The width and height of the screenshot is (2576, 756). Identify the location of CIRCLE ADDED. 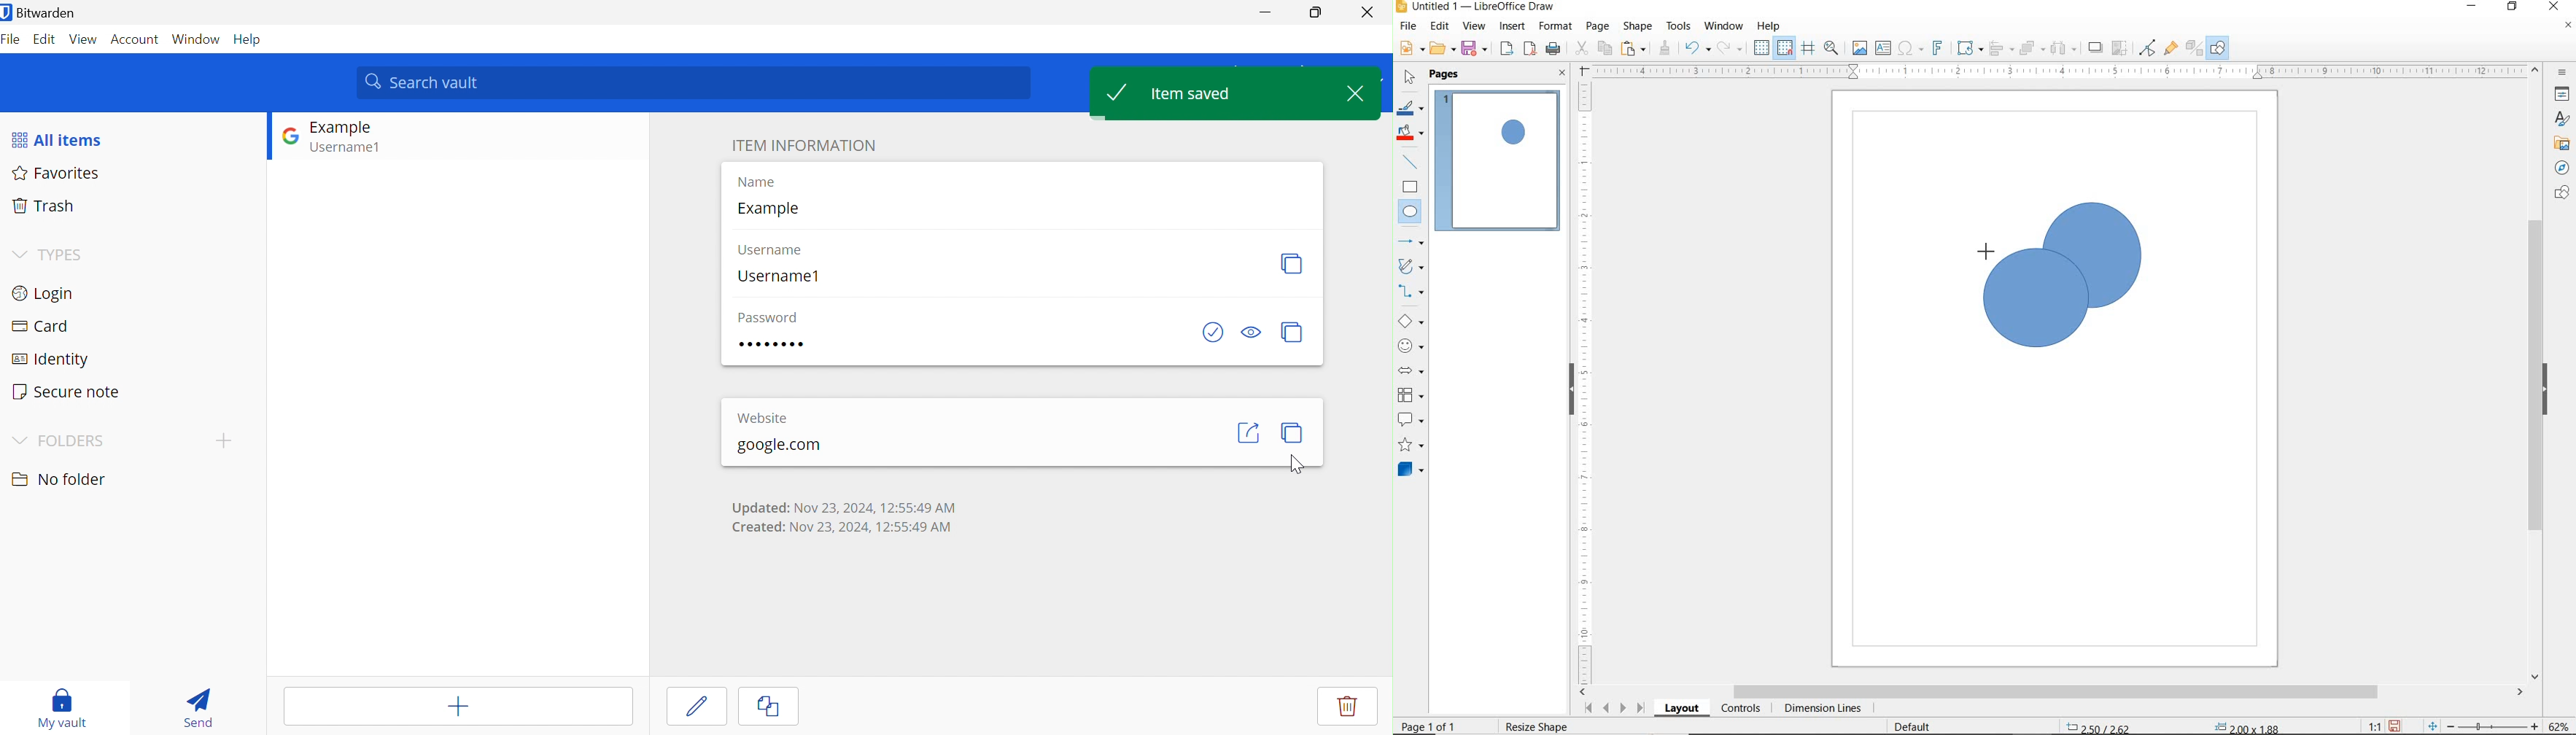
(1515, 134).